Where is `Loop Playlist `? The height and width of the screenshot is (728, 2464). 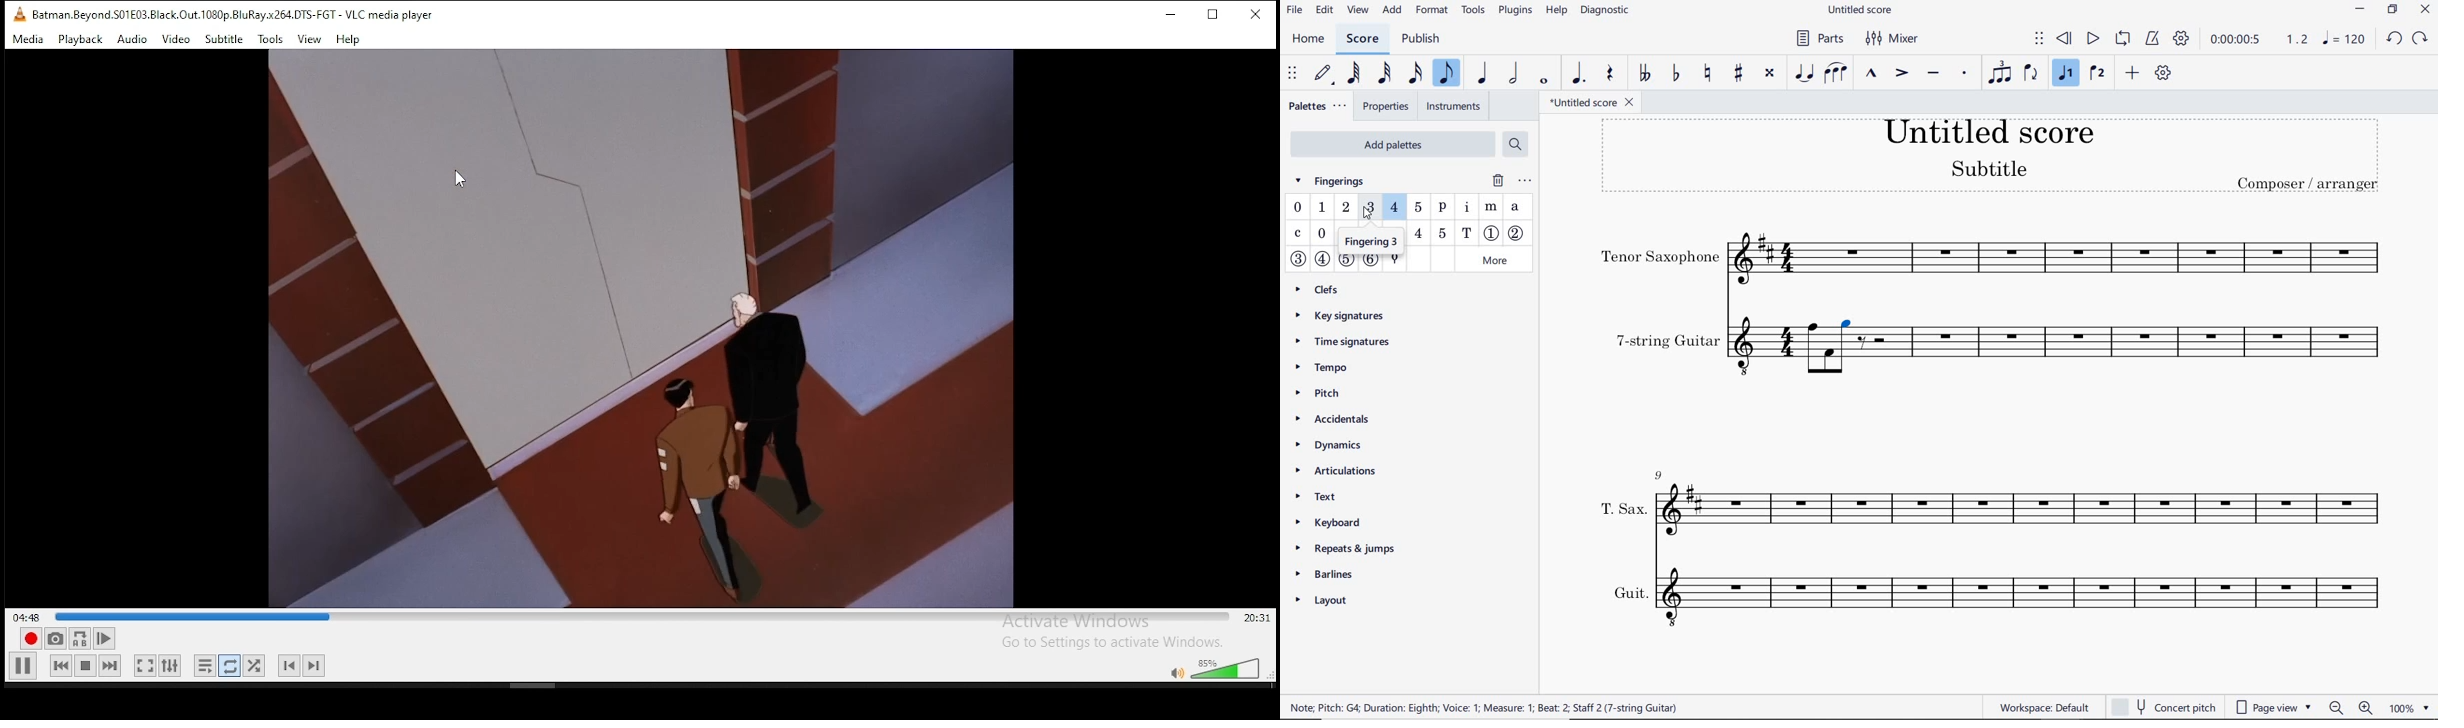
Loop Playlist  is located at coordinates (206, 668).